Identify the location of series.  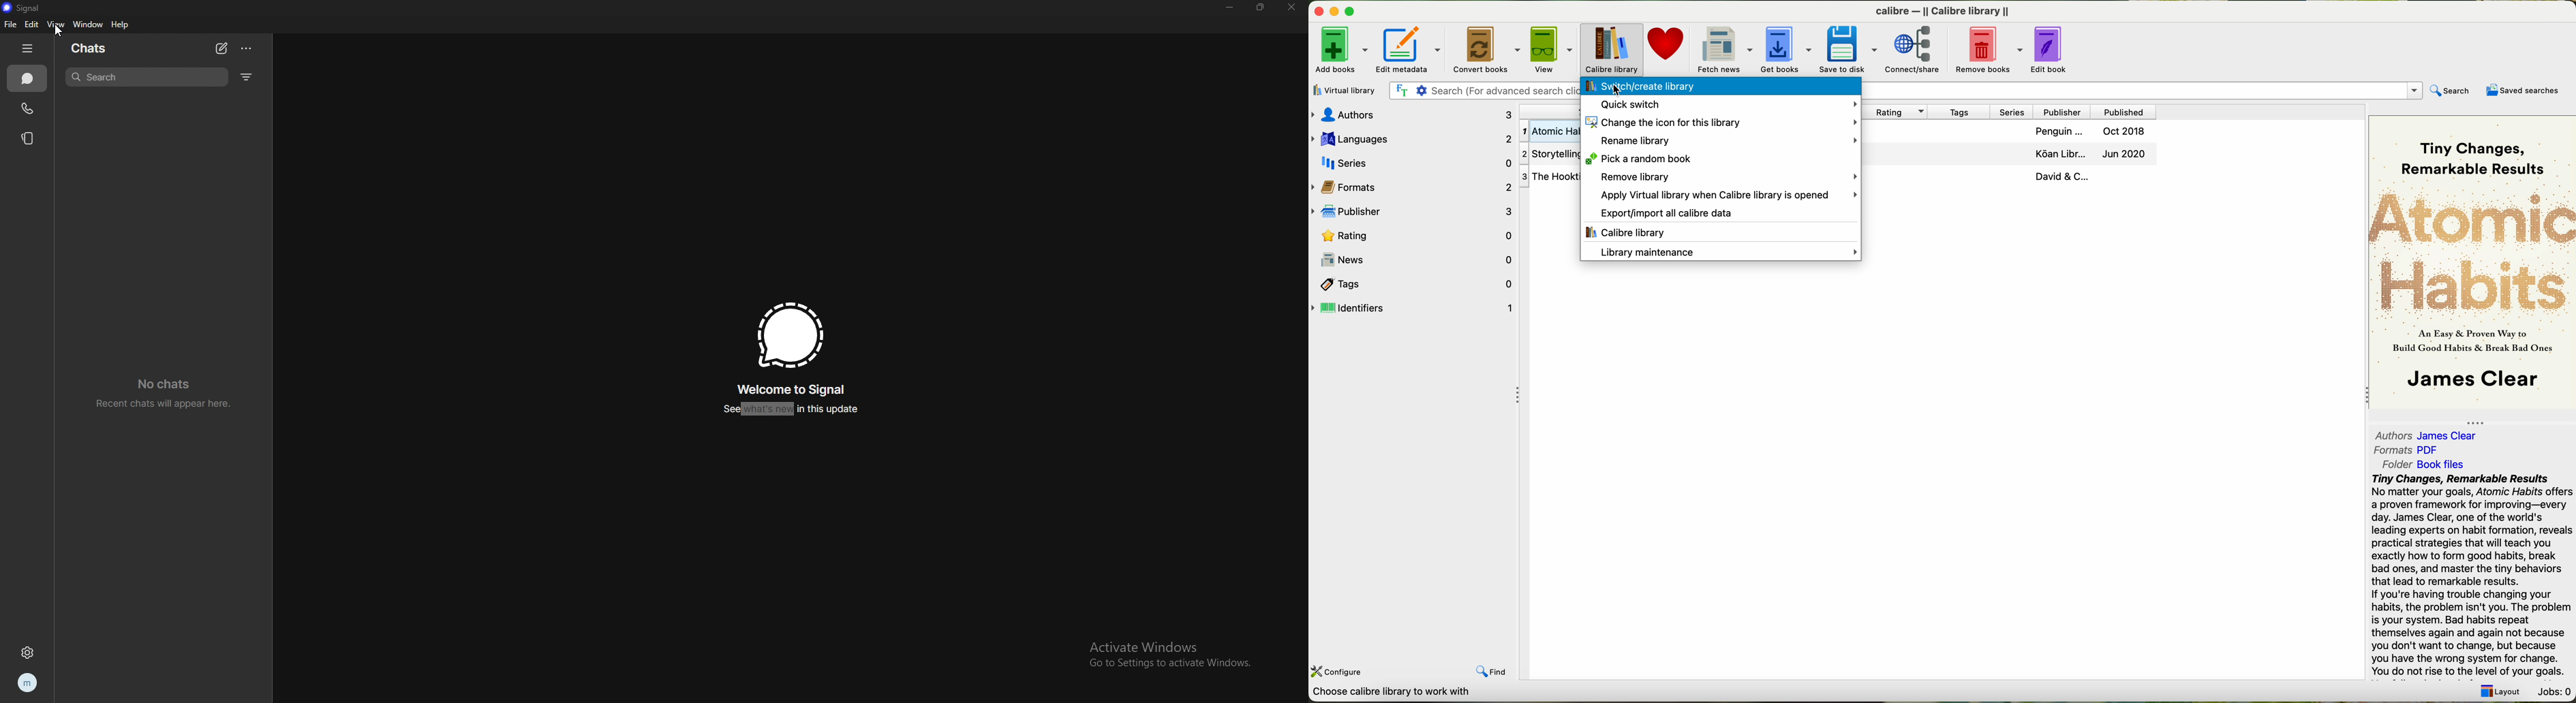
(1412, 161).